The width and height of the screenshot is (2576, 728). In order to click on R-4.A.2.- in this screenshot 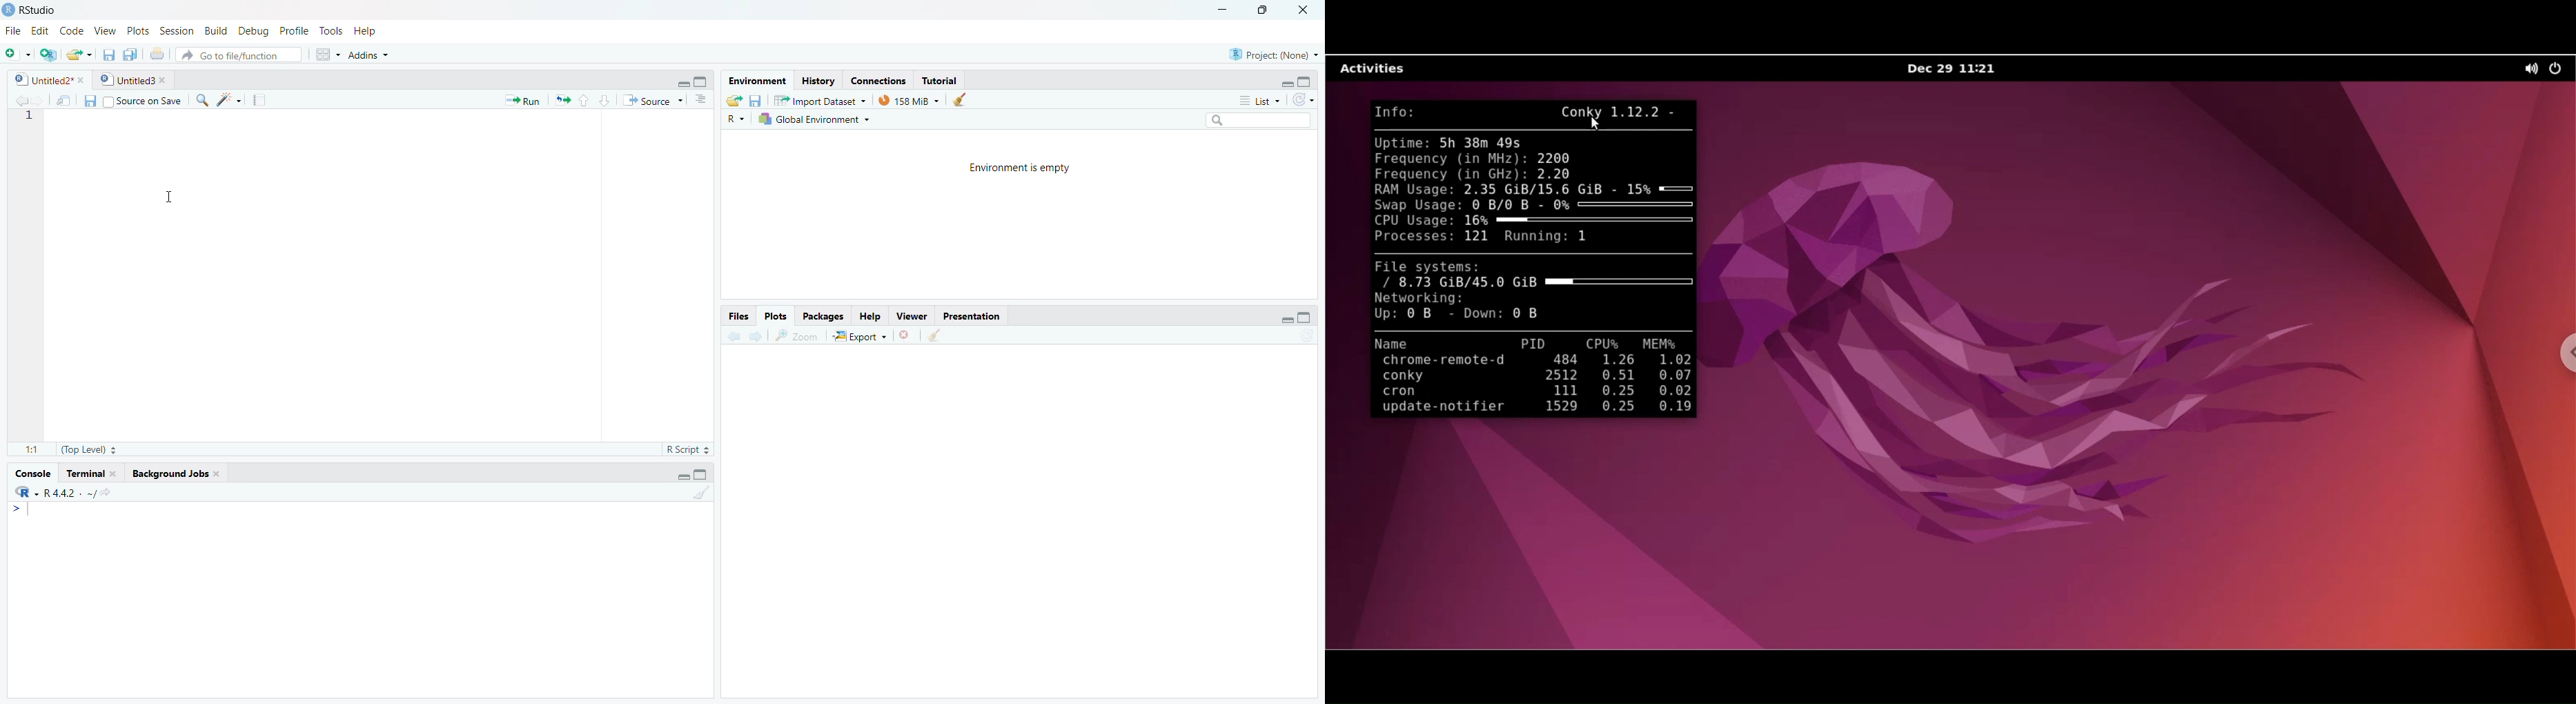, I will do `click(71, 492)`.